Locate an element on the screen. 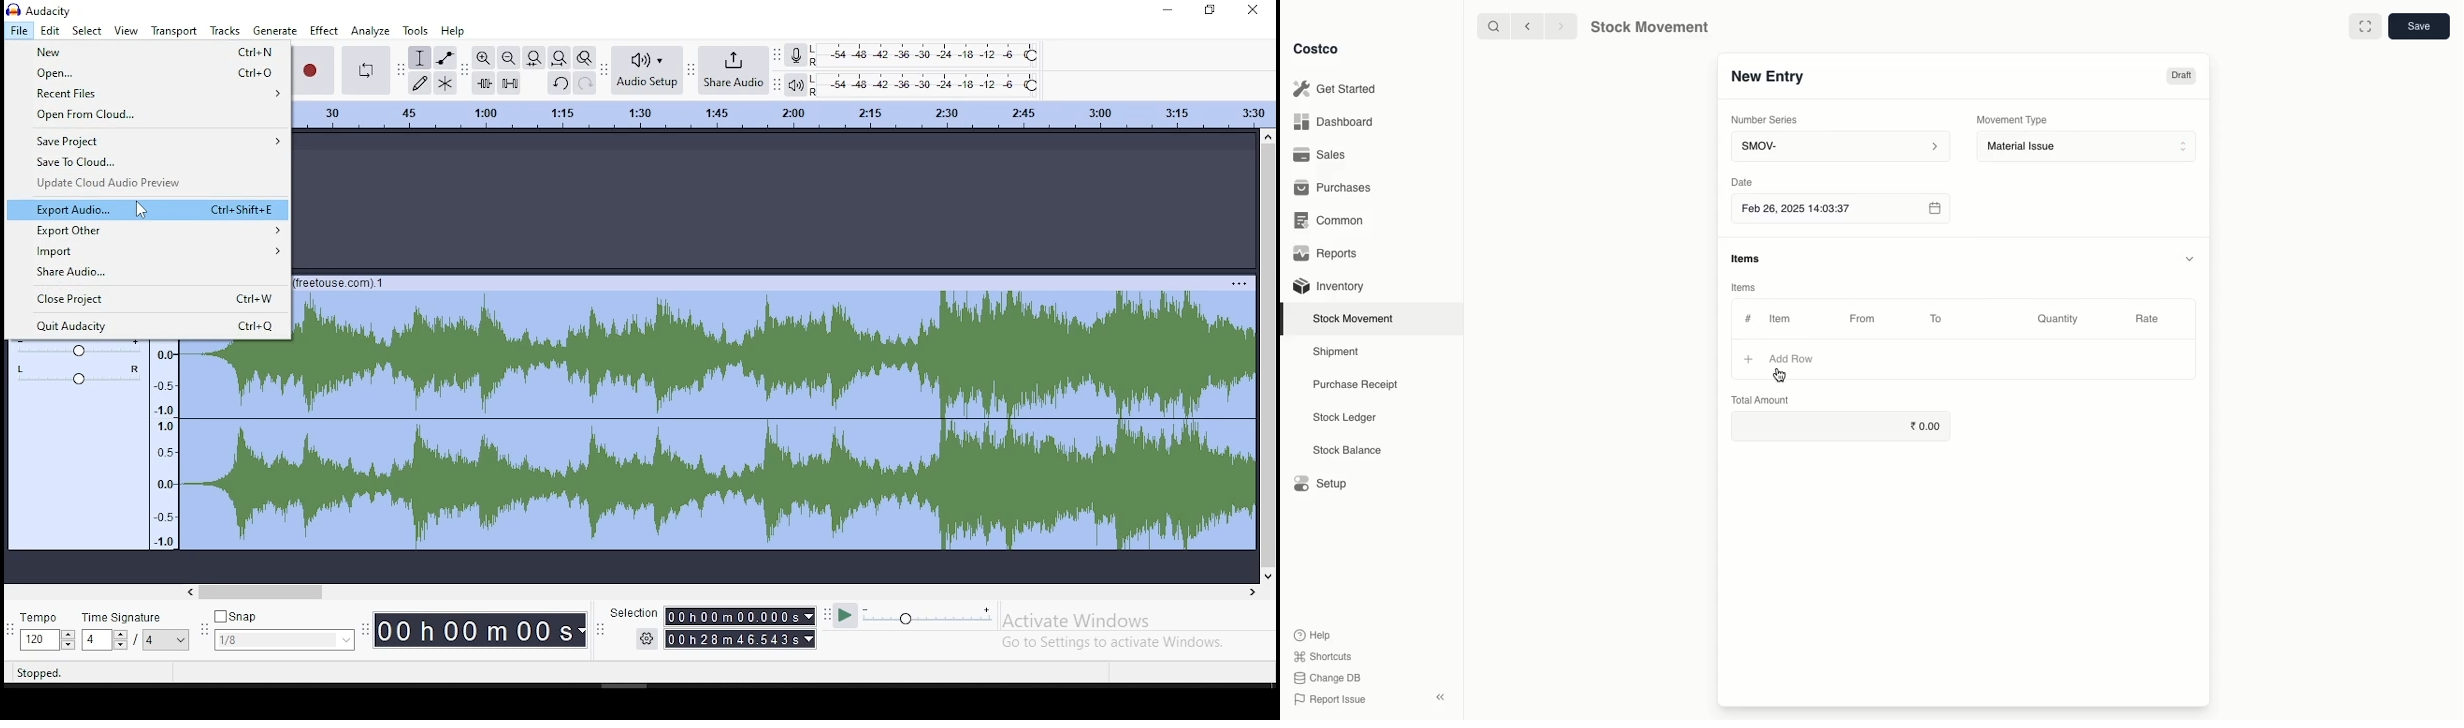 Image resolution: width=2464 pixels, height=728 pixels. Shipment is located at coordinates (1337, 353).